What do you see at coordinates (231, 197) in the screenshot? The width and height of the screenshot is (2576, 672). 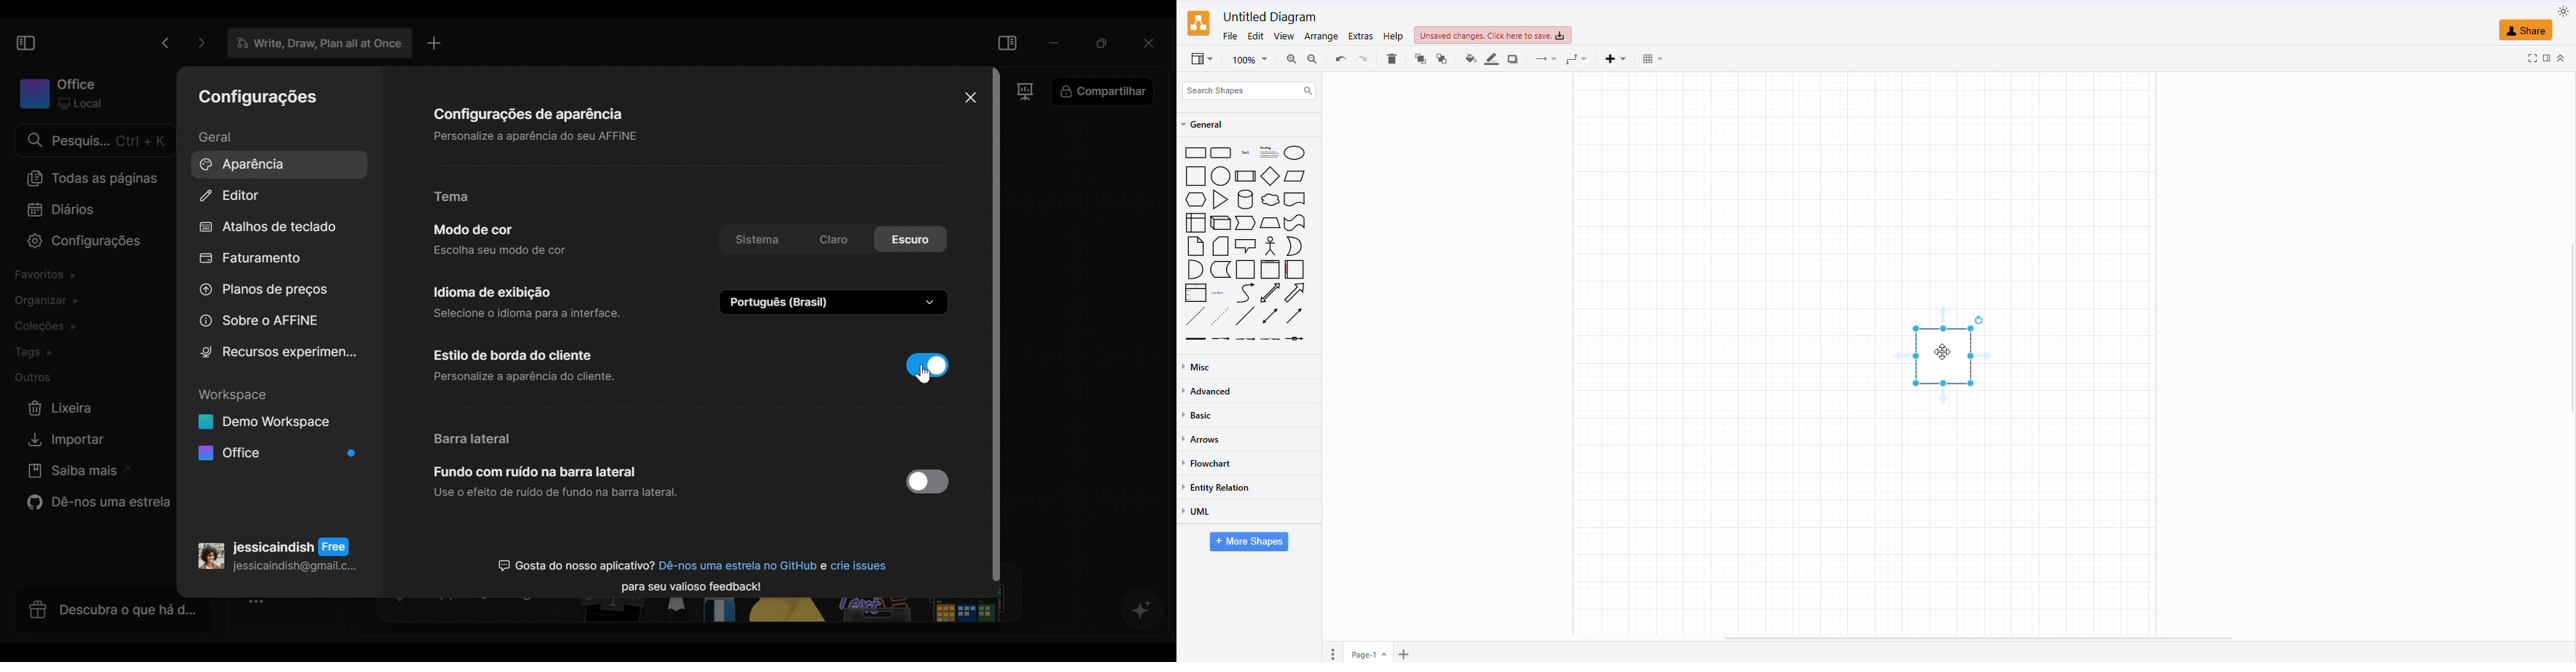 I see `Editor` at bounding box center [231, 197].